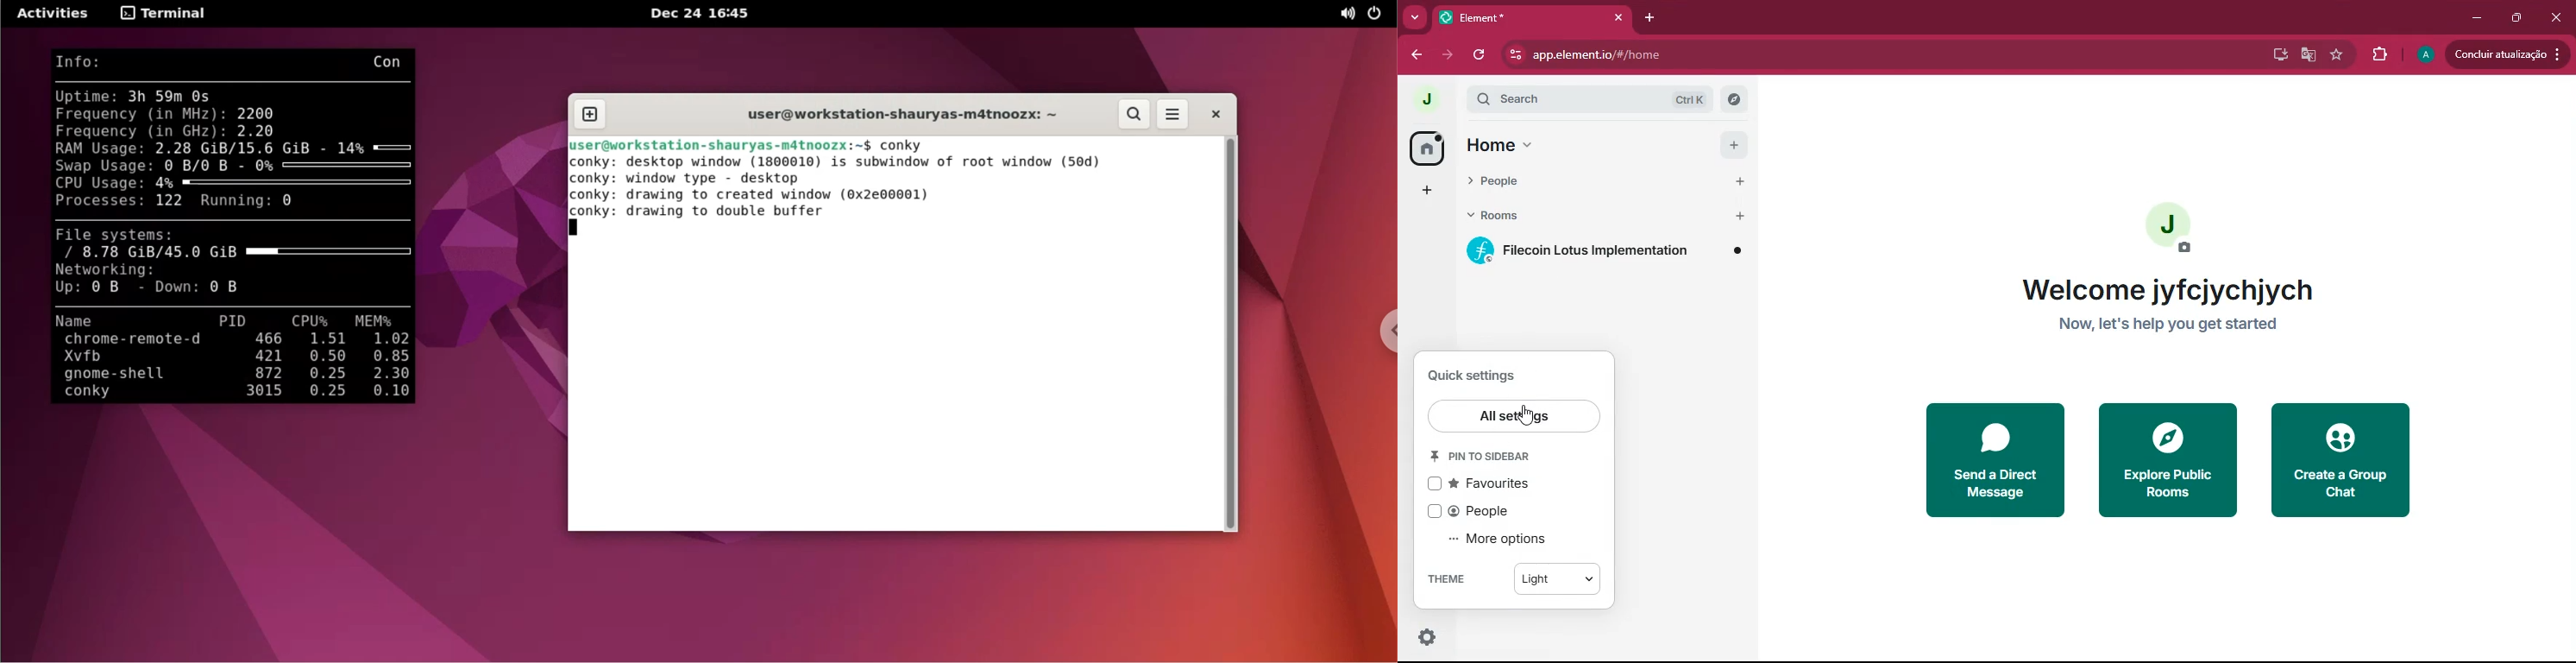 This screenshot has width=2576, height=672. What do you see at coordinates (2168, 461) in the screenshot?
I see `explore public rooms` at bounding box center [2168, 461].